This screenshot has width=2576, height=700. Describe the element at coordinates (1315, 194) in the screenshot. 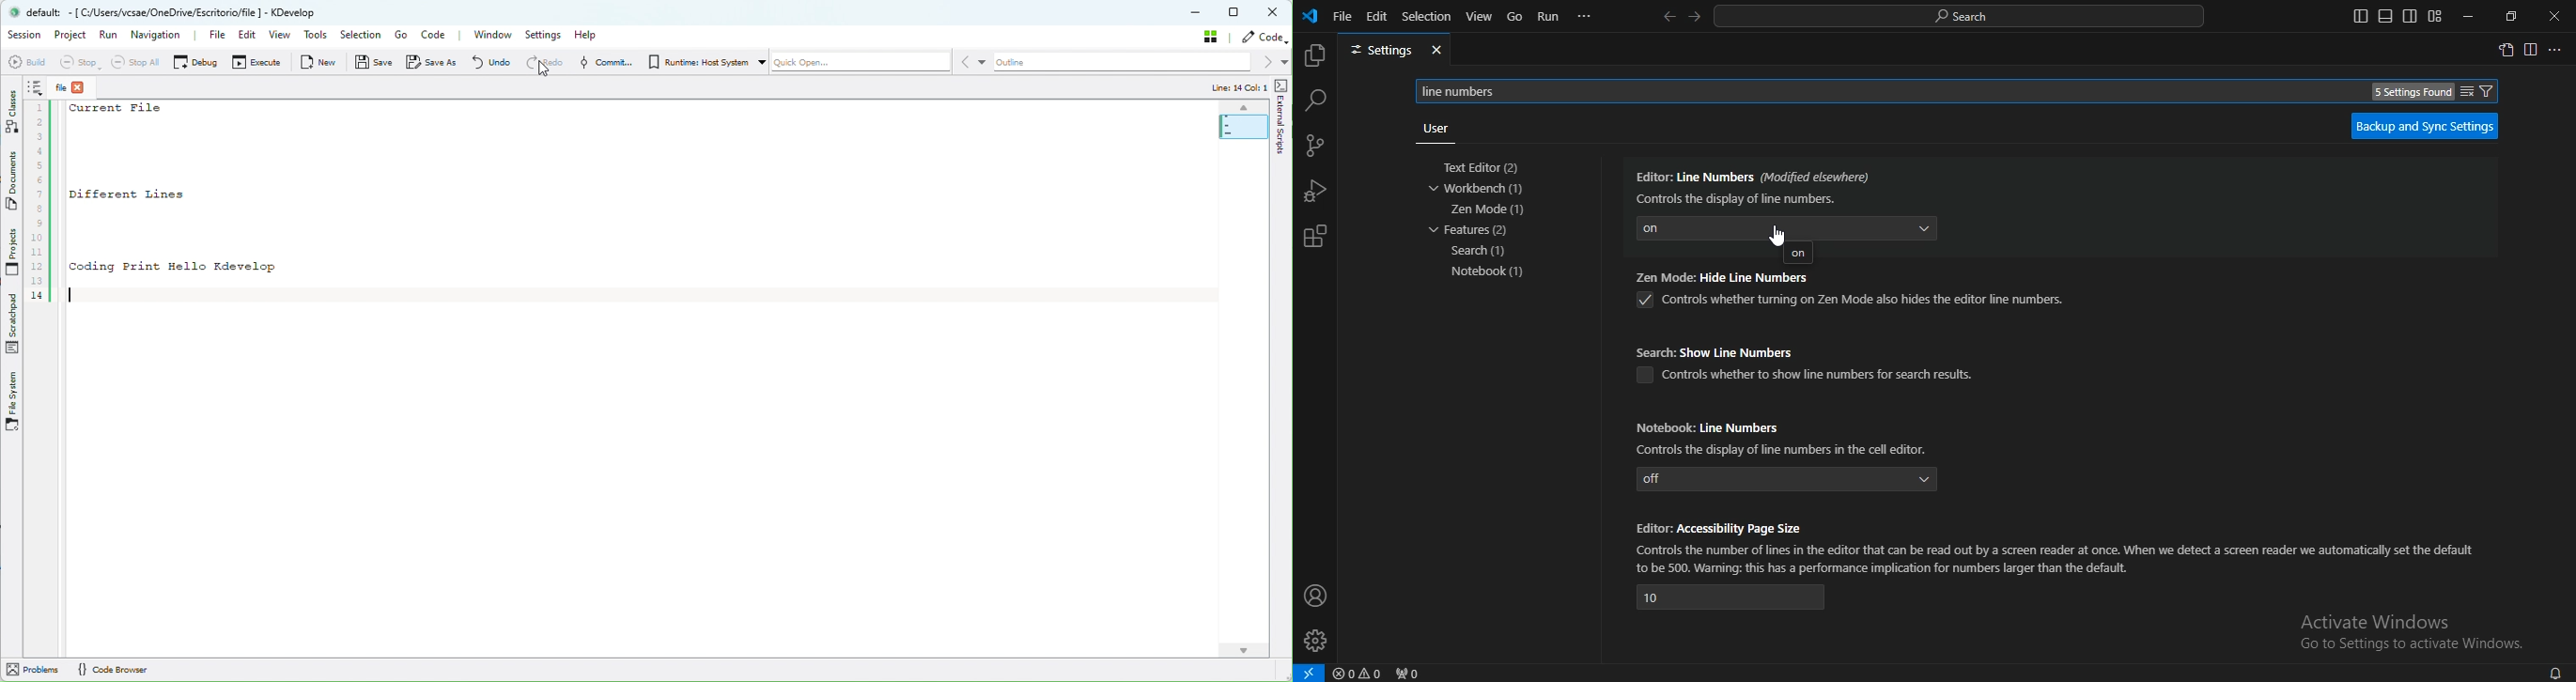

I see `run and debug` at that location.